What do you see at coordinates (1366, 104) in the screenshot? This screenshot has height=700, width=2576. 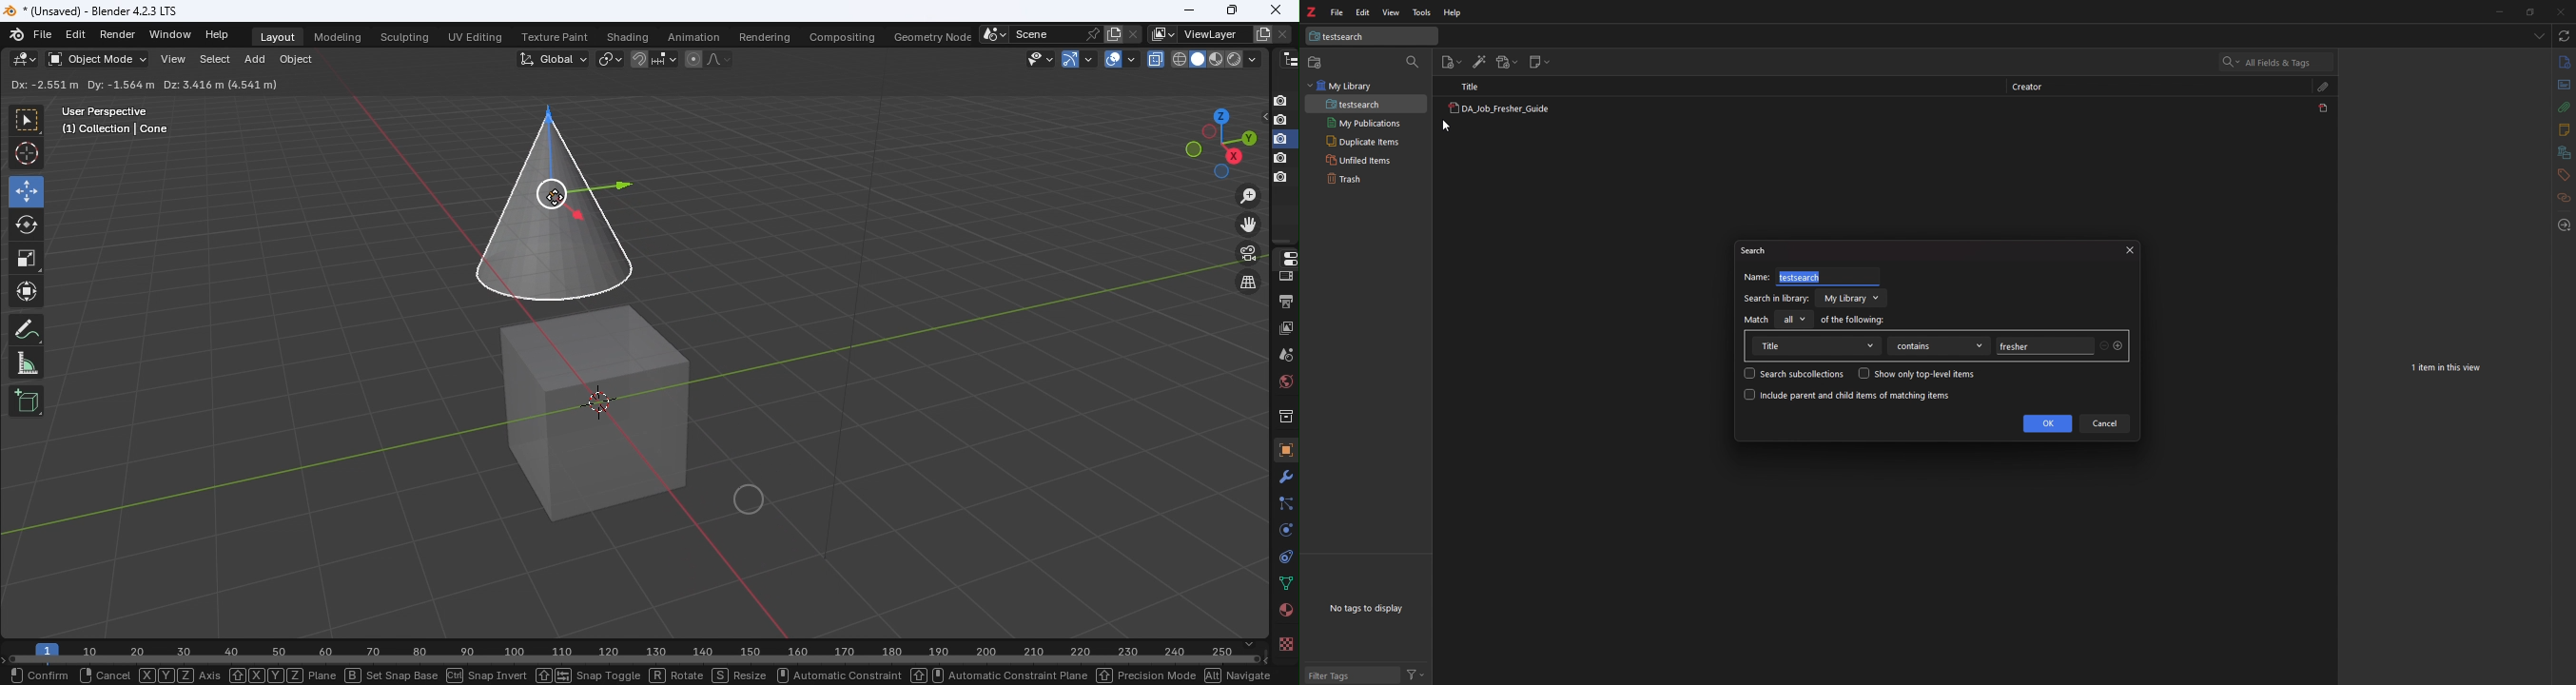 I see `testsearch` at bounding box center [1366, 104].